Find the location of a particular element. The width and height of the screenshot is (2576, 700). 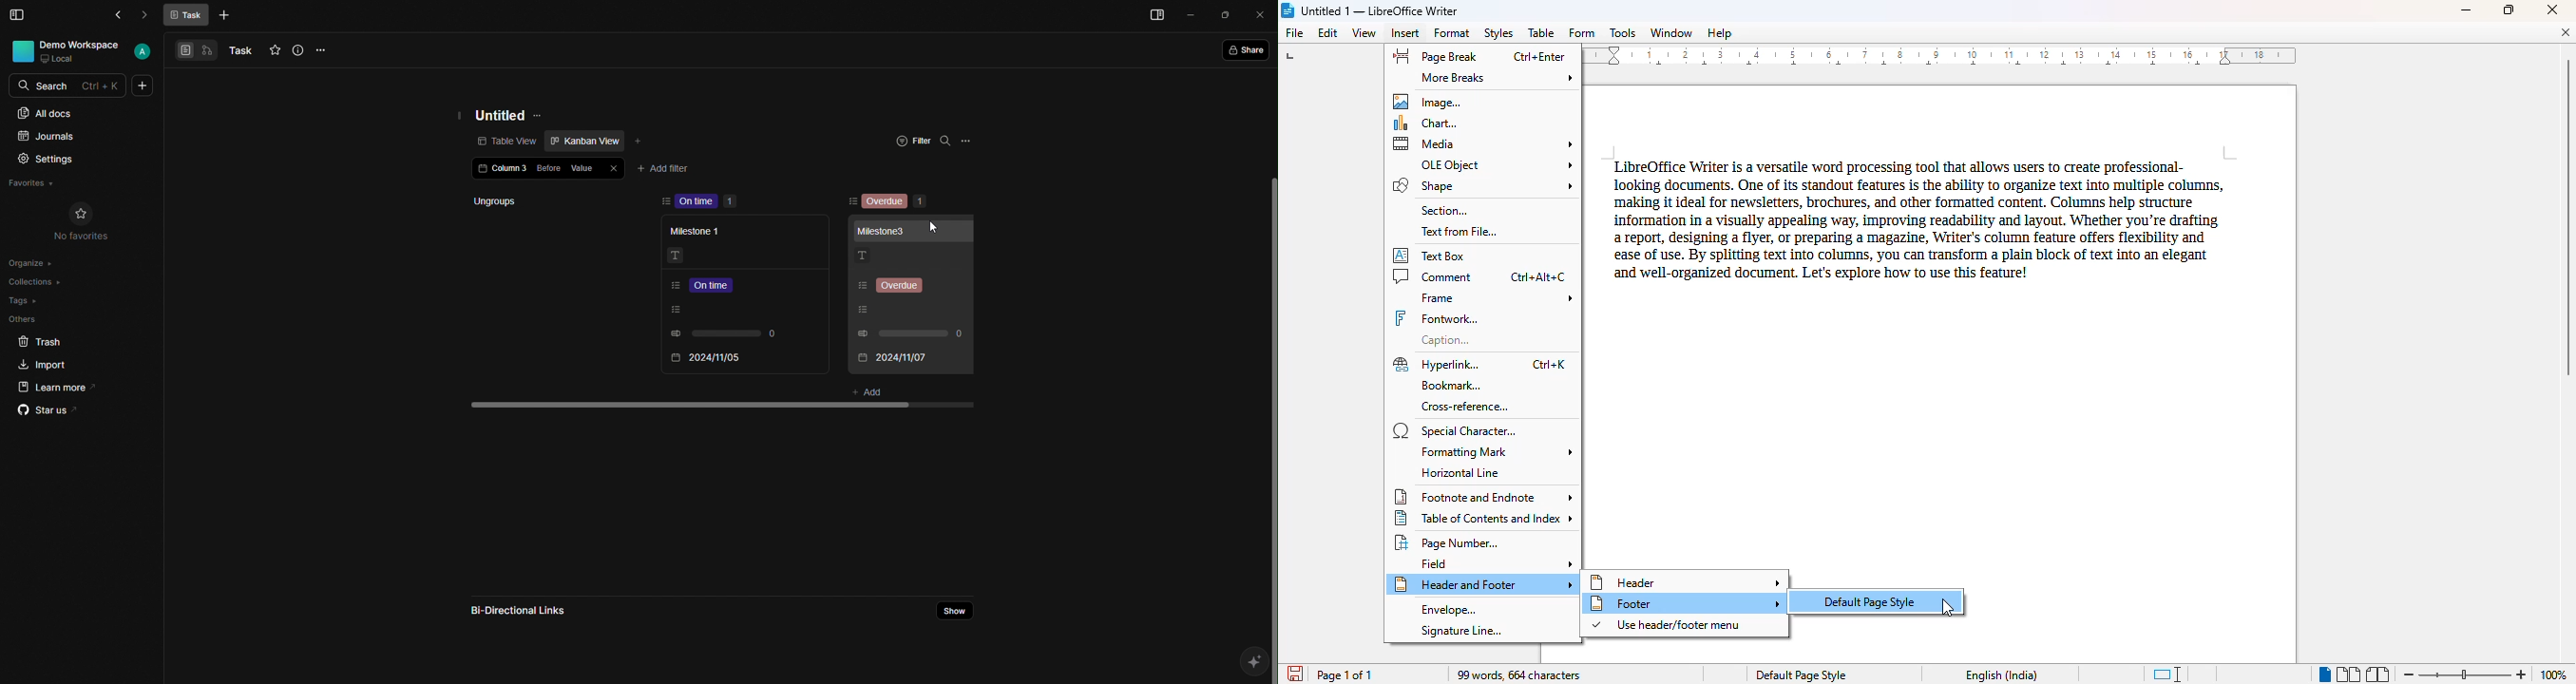

footer is located at coordinates (1684, 603).